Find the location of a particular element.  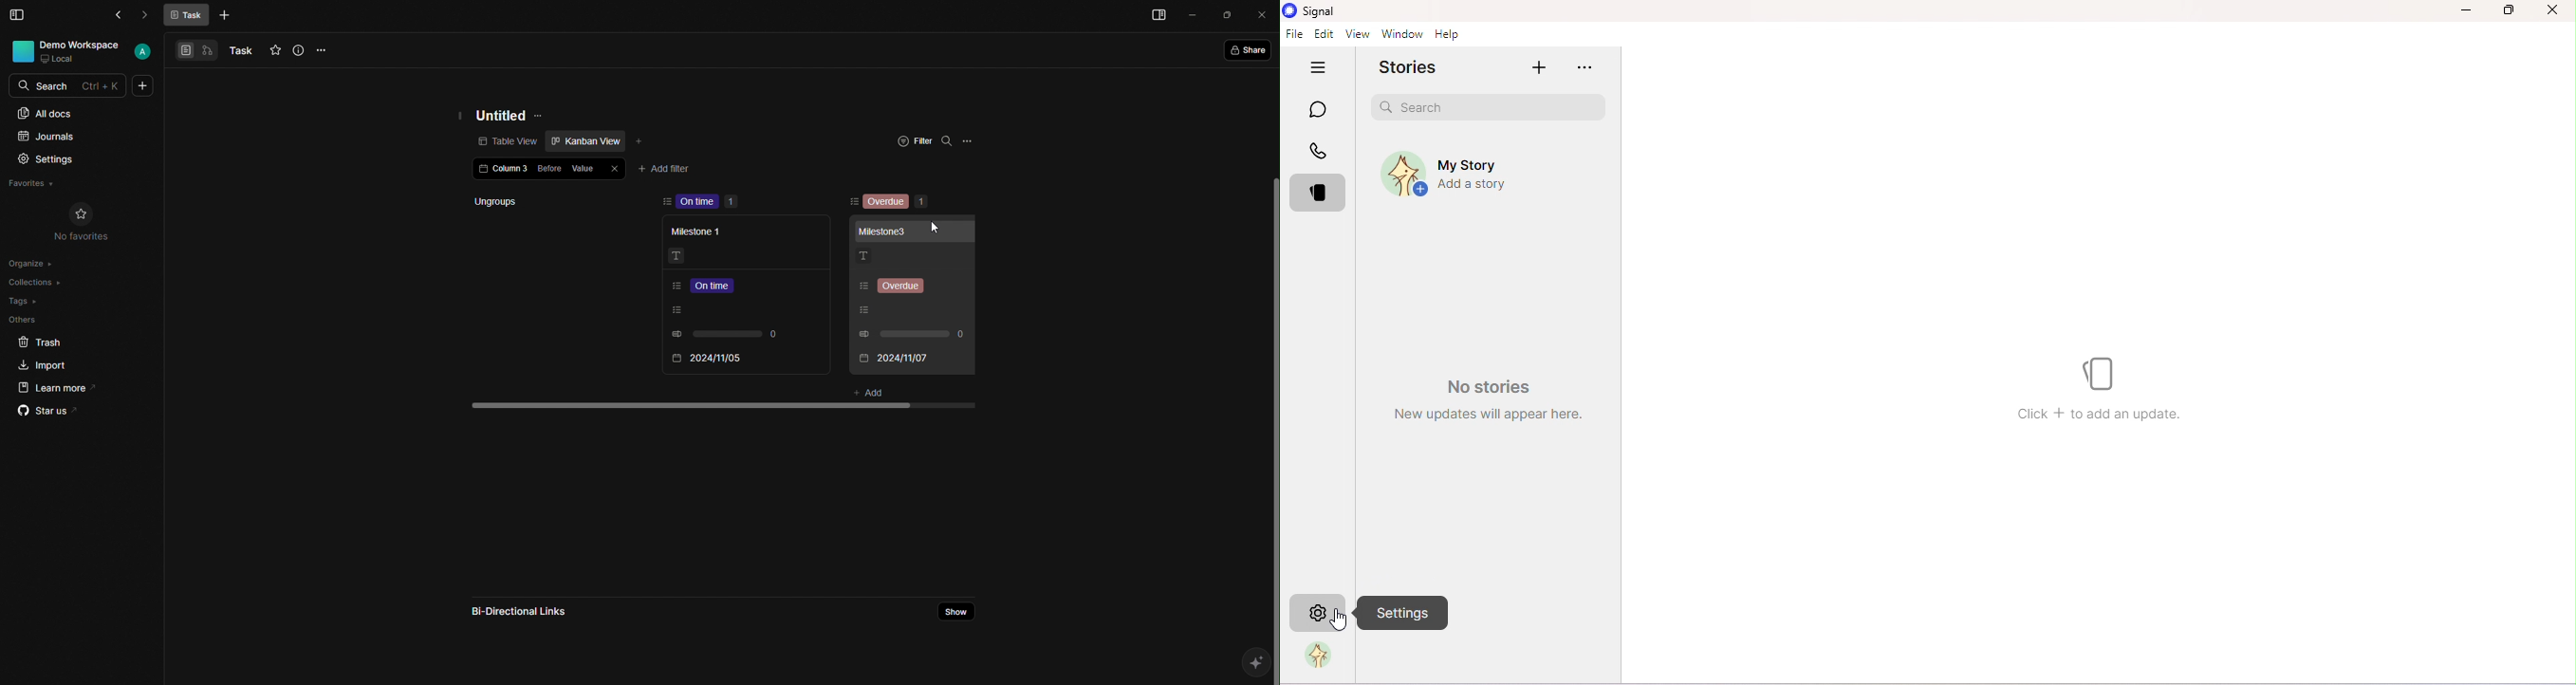

Star us is located at coordinates (43, 412).